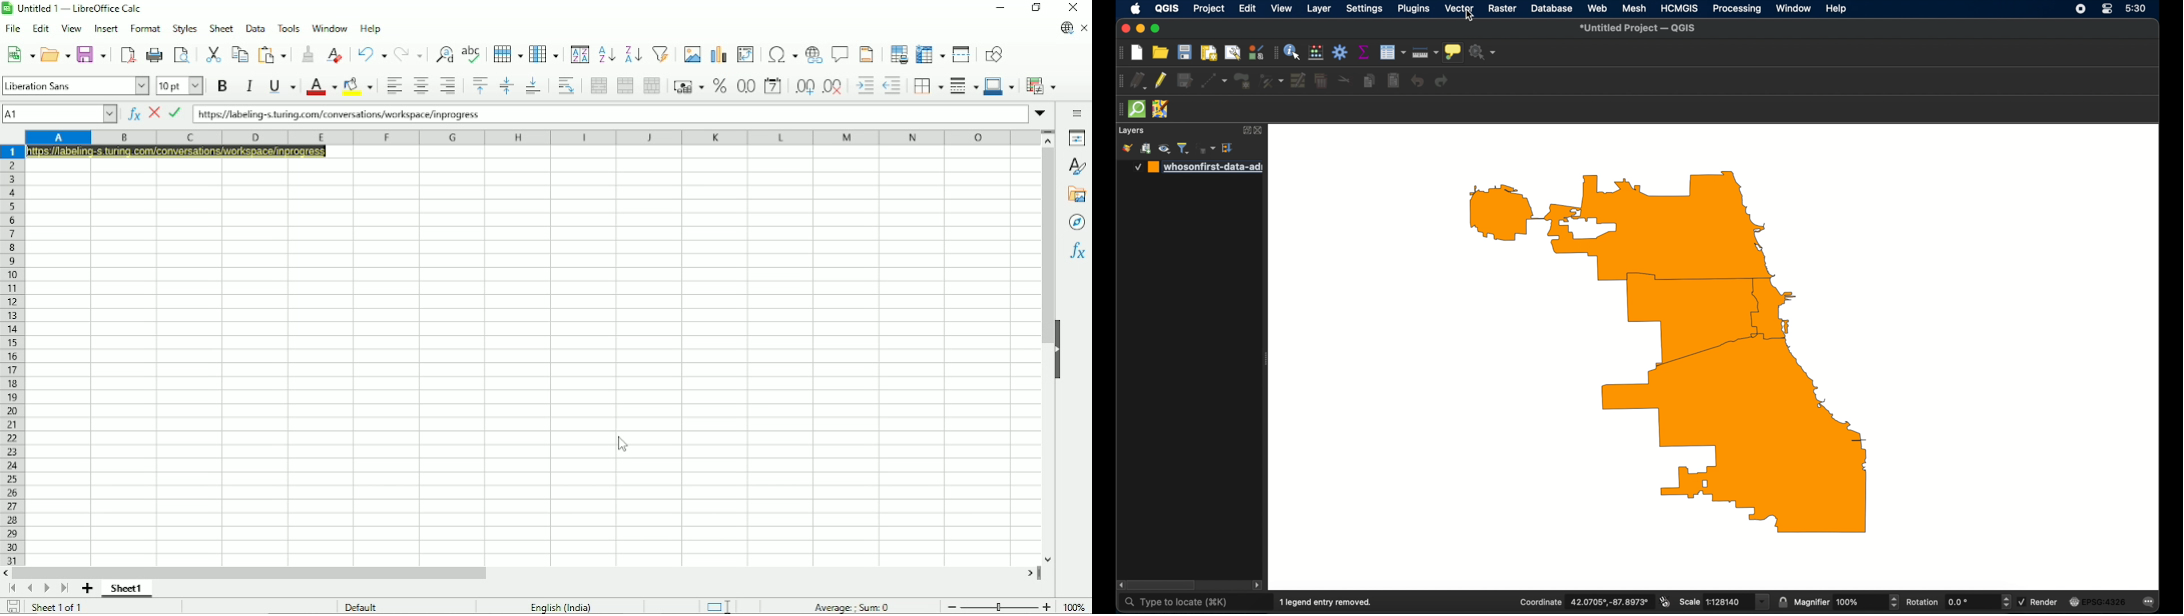 The width and height of the screenshot is (2184, 616). I want to click on Column, so click(546, 54).